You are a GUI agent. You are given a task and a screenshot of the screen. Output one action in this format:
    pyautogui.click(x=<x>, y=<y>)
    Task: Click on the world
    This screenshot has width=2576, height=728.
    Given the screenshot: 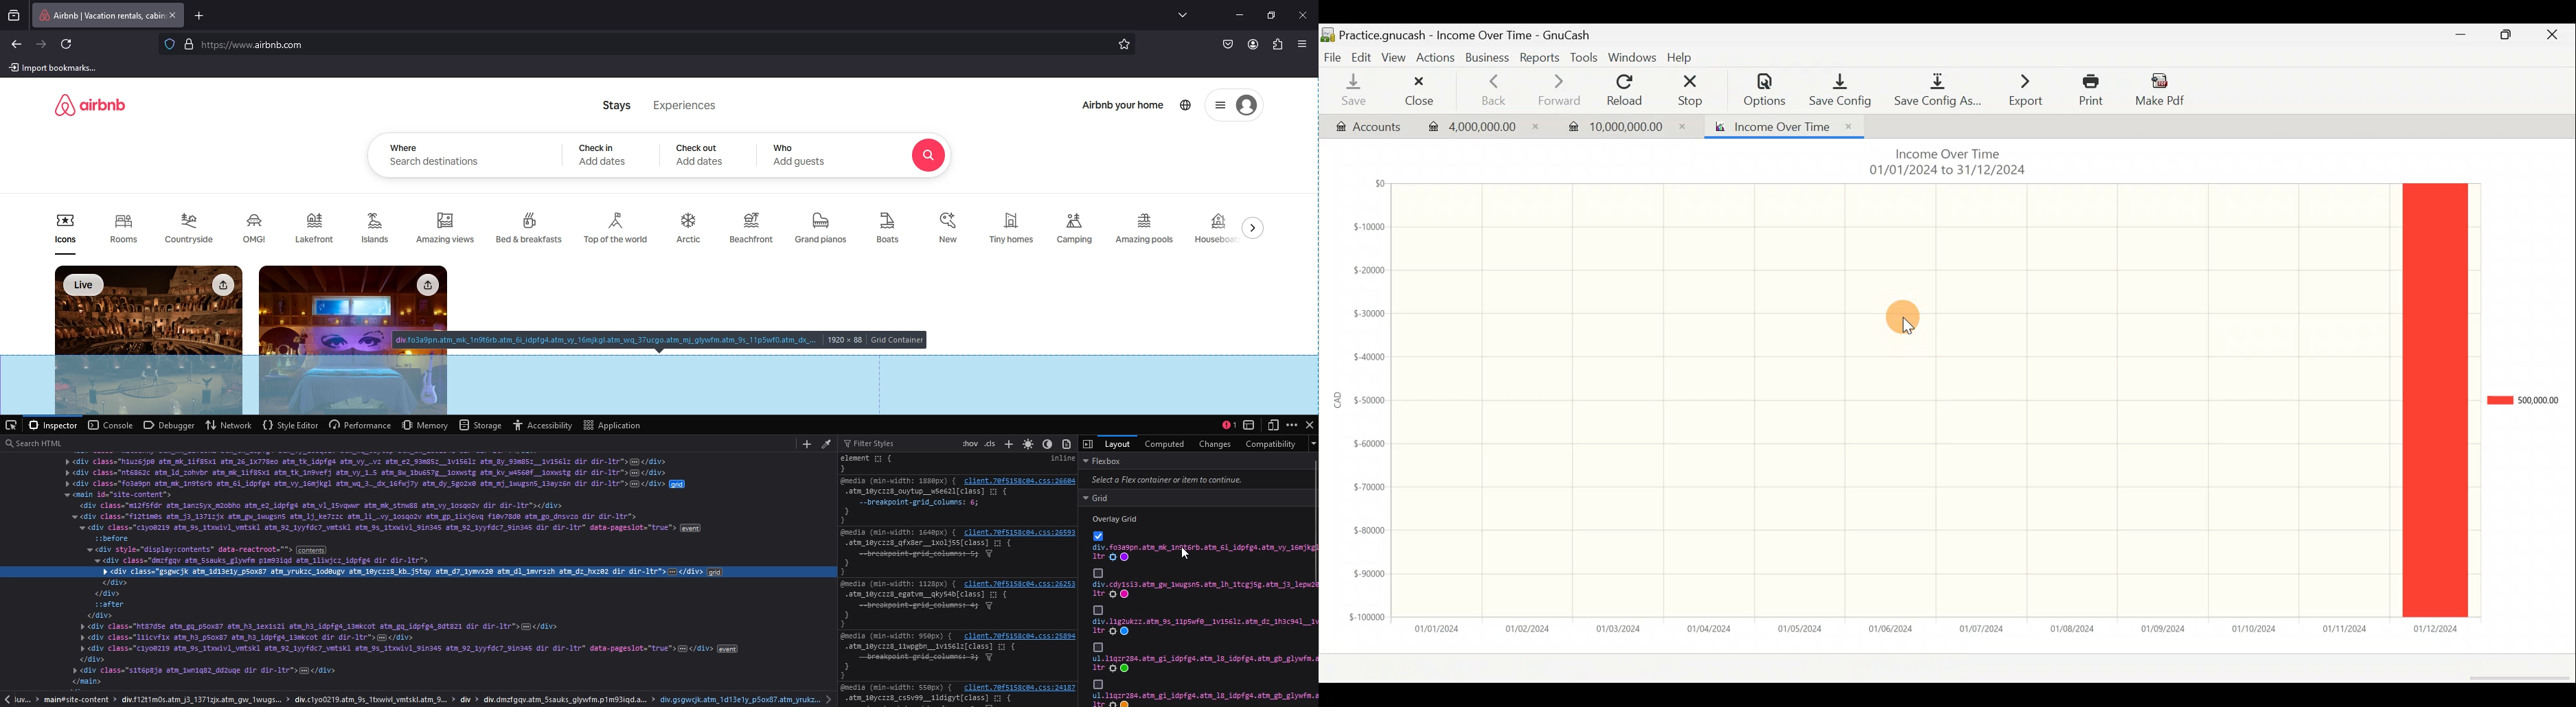 What is the action you would take?
    pyautogui.click(x=1187, y=104)
    